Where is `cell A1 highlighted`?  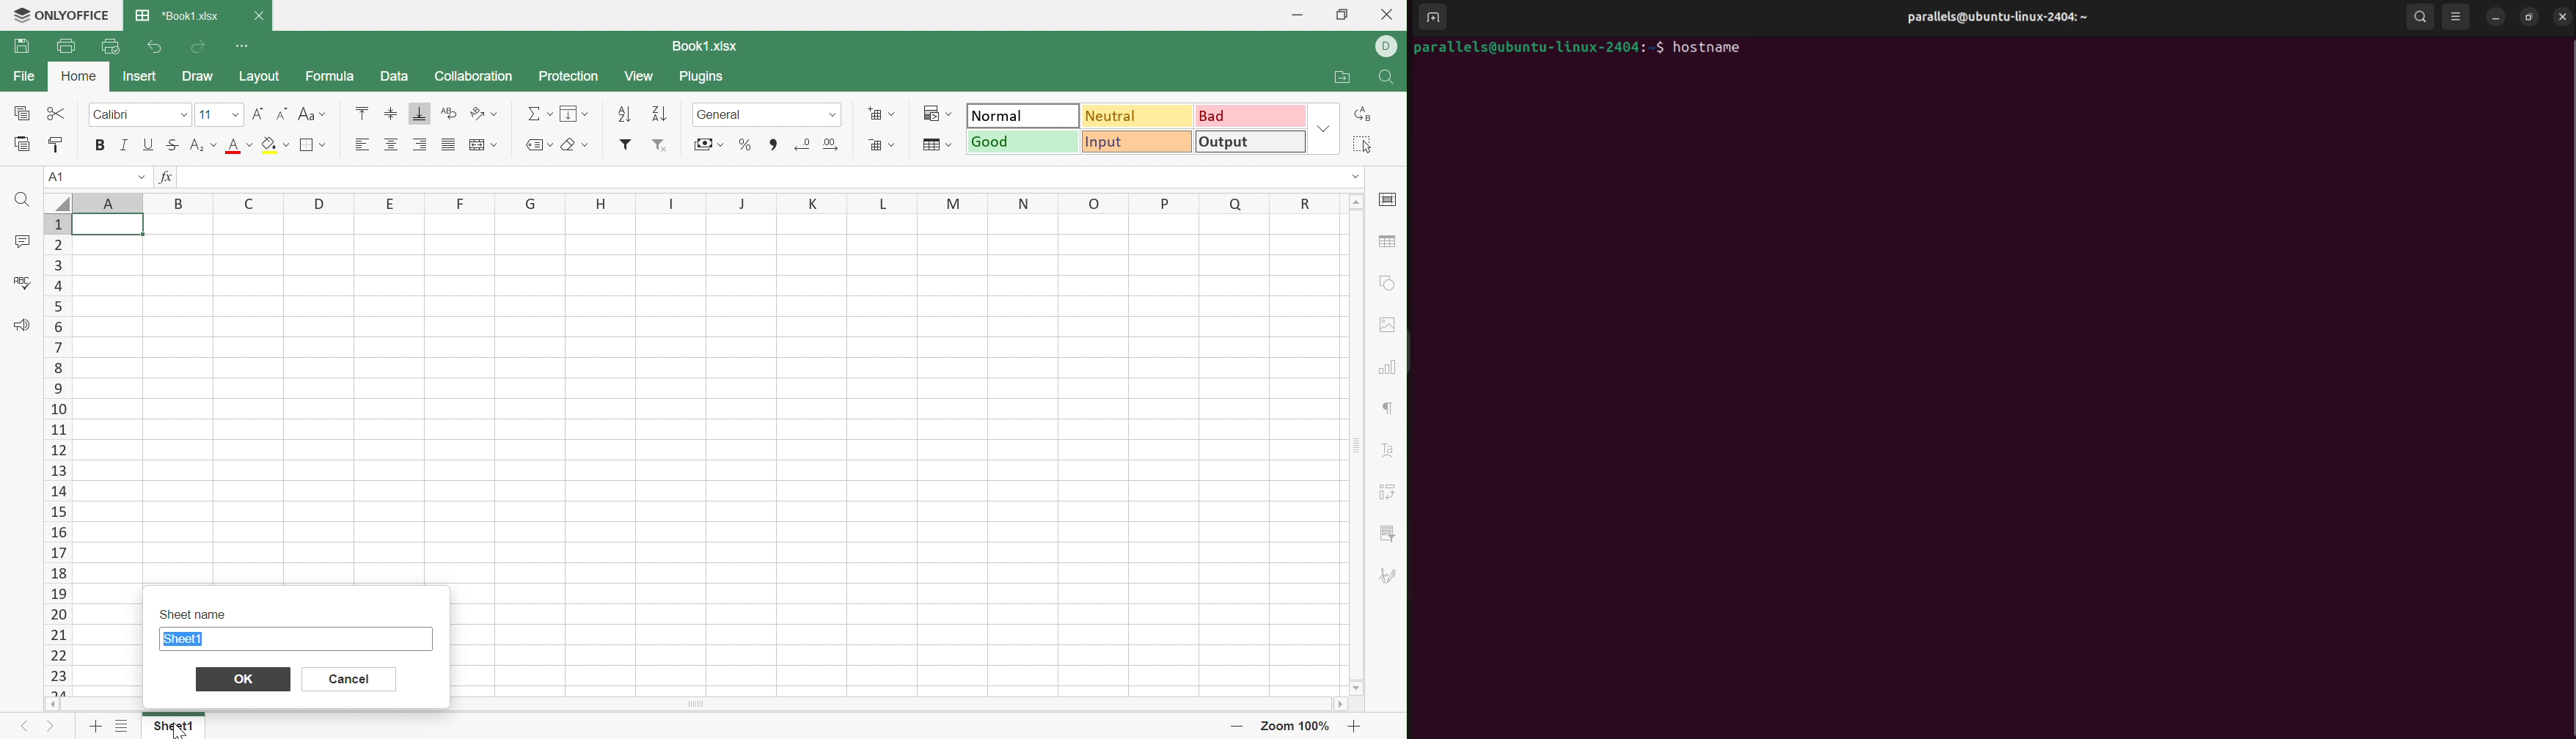 cell A1 highlighted is located at coordinates (116, 231).